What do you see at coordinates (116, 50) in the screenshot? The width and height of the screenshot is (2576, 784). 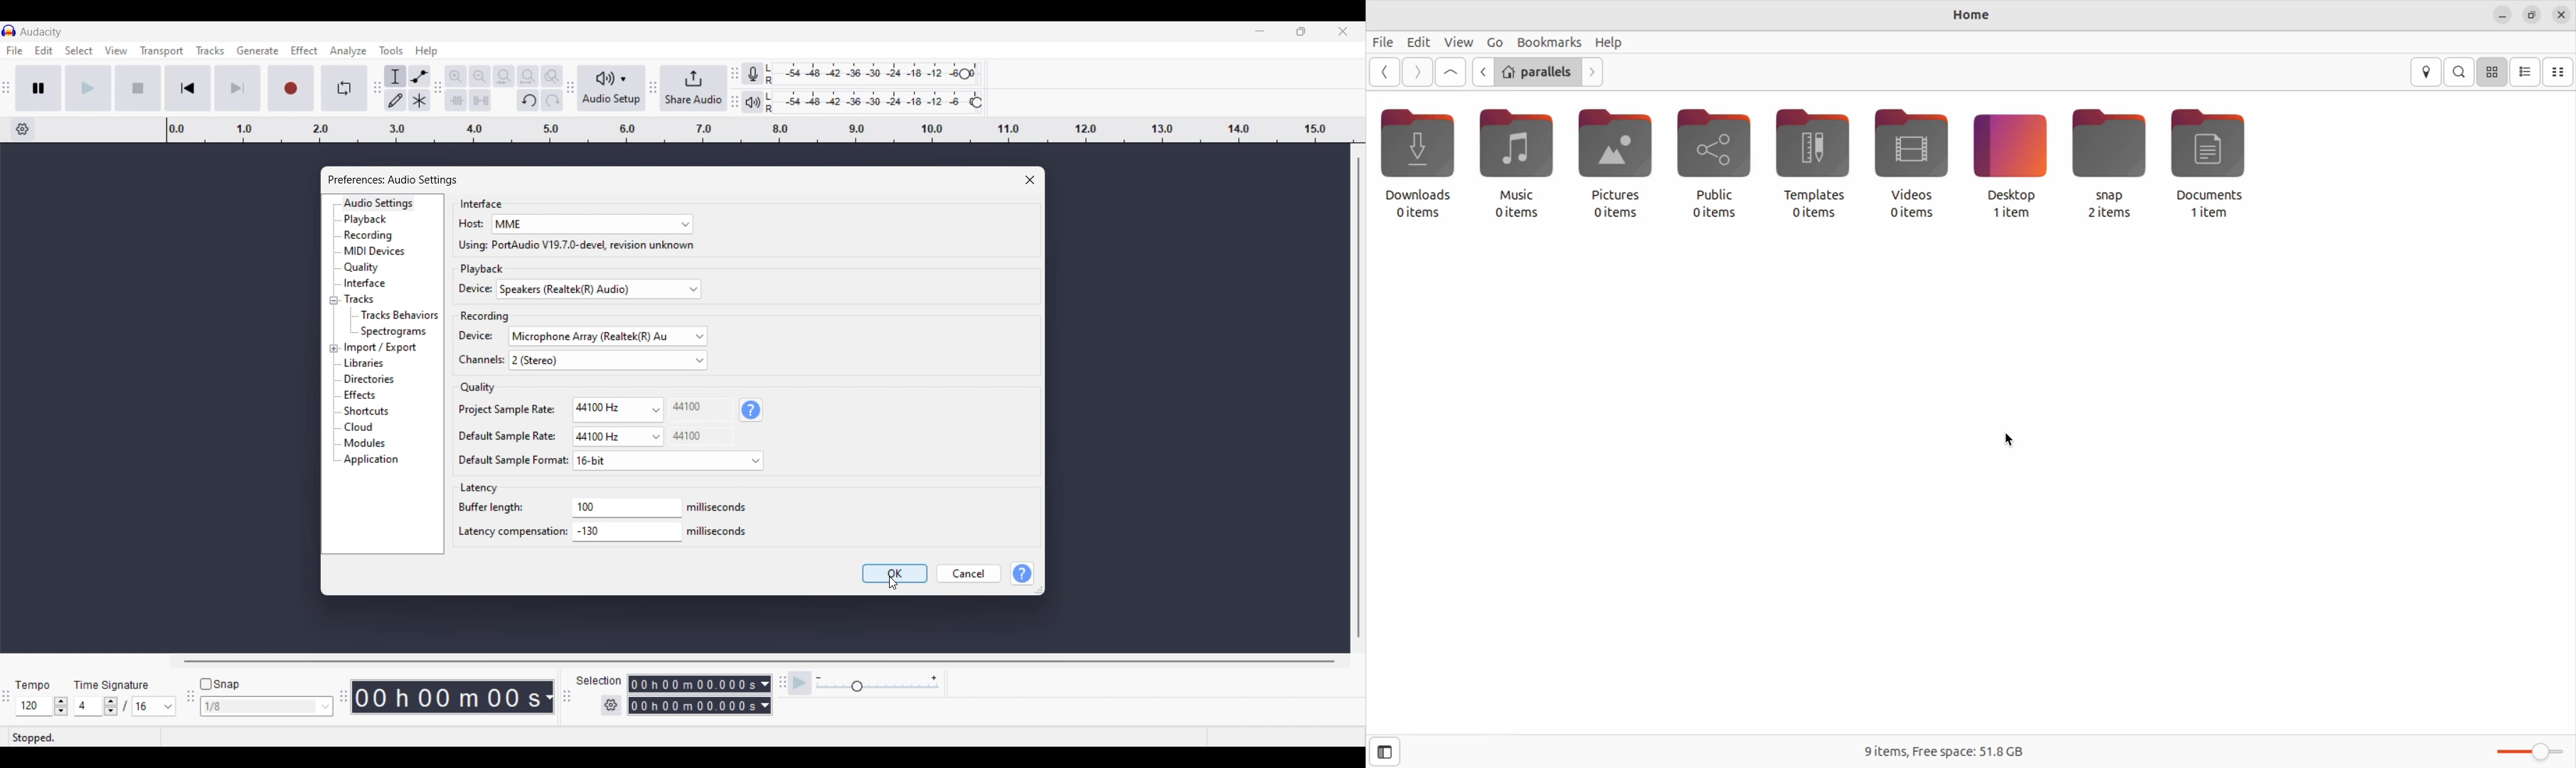 I see `View menu` at bounding box center [116, 50].